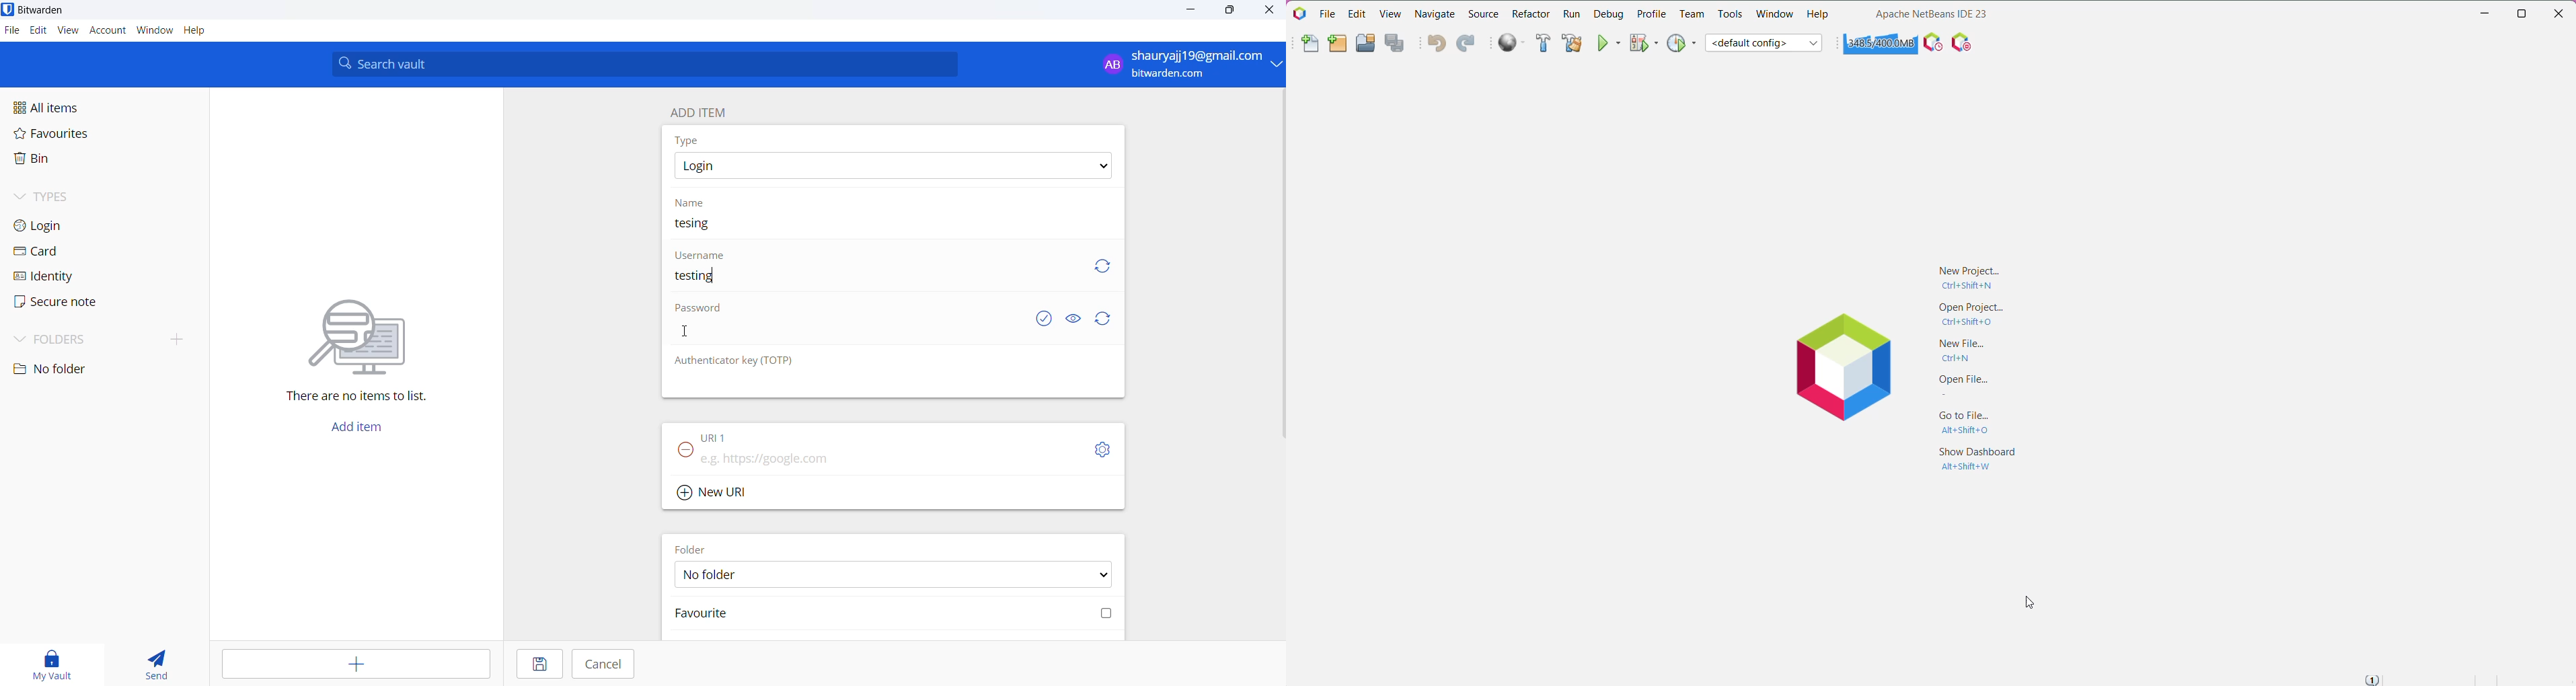  What do you see at coordinates (686, 454) in the screenshot?
I see `remove URL` at bounding box center [686, 454].